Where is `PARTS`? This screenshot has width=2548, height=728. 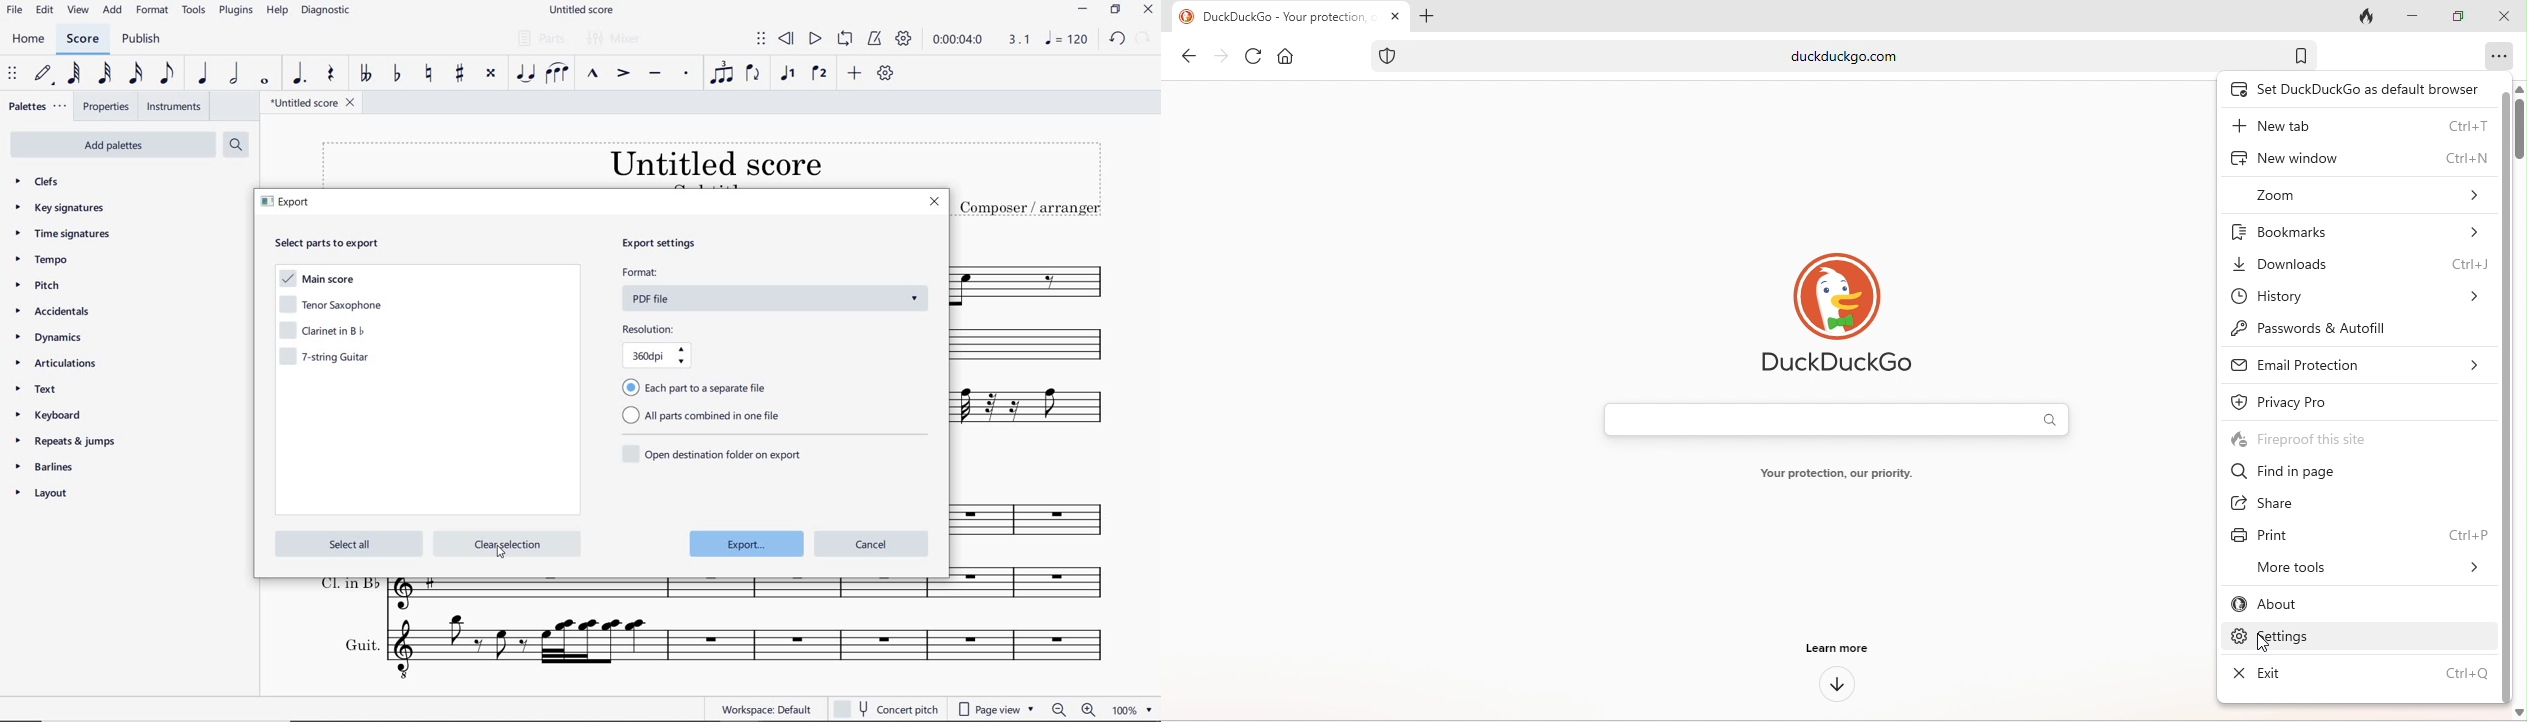 PARTS is located at coordinates (541, 38).